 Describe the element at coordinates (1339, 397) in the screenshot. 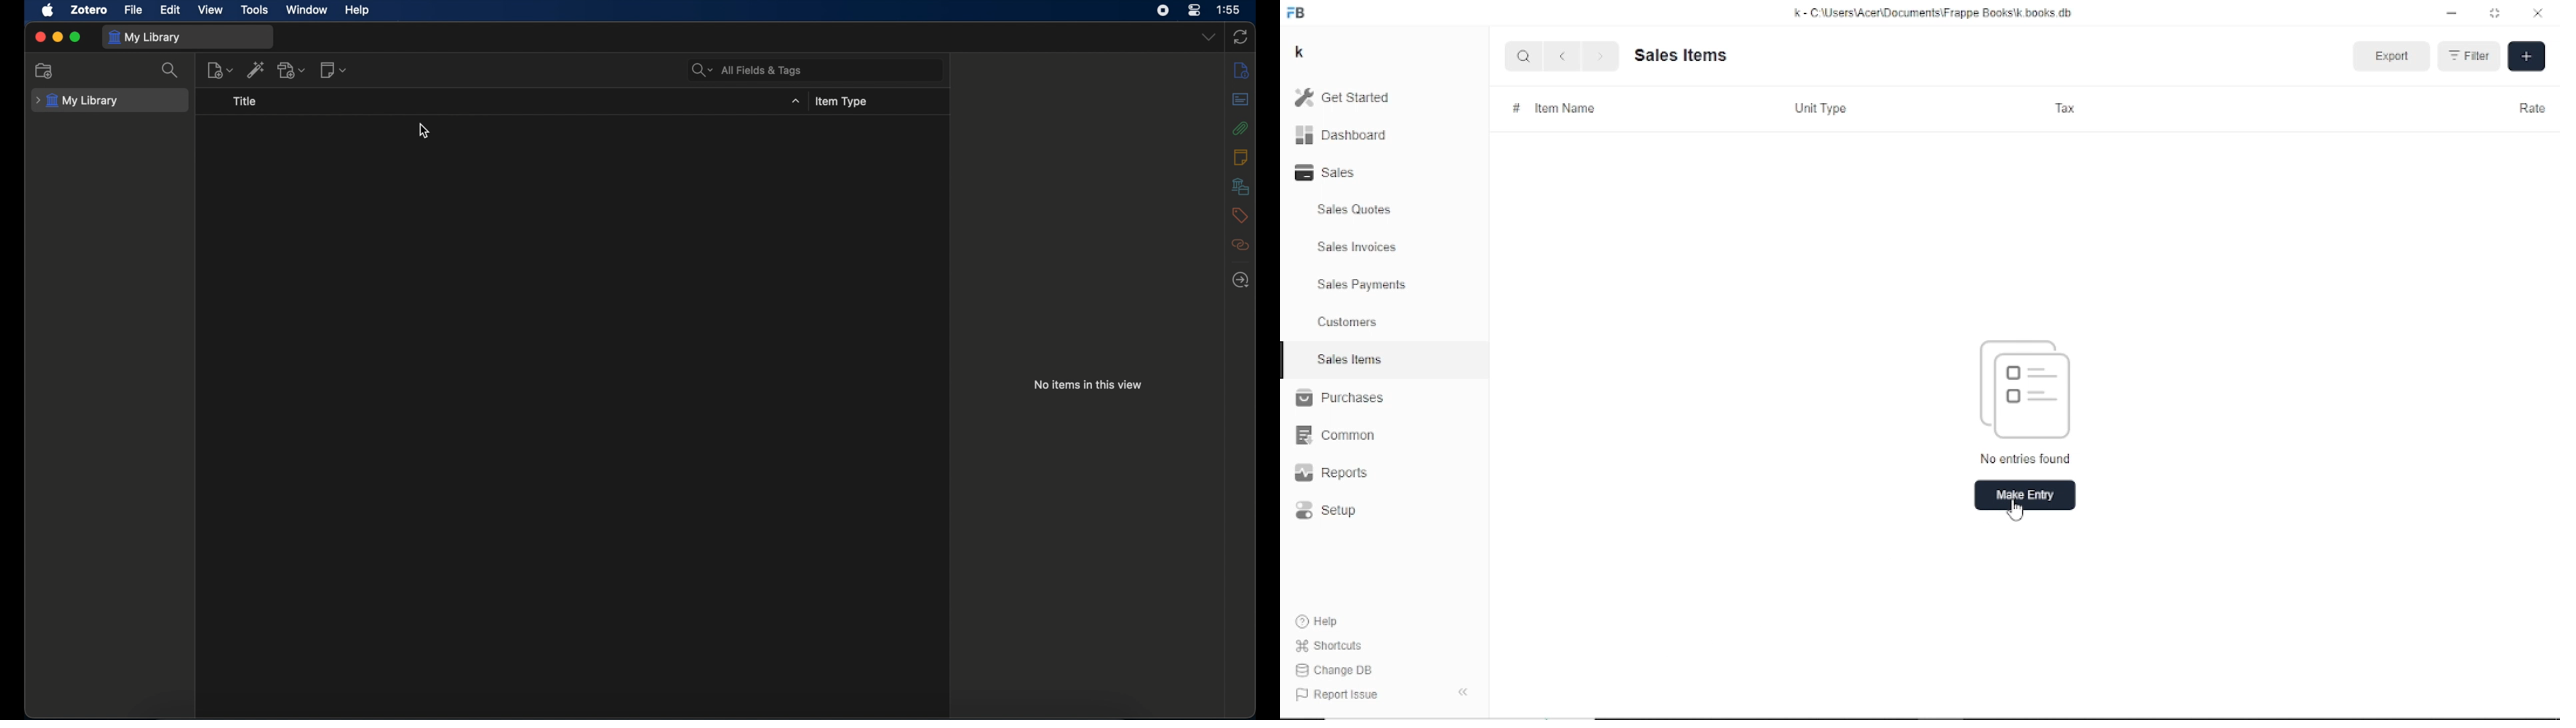

I see `Purchases` at that location.